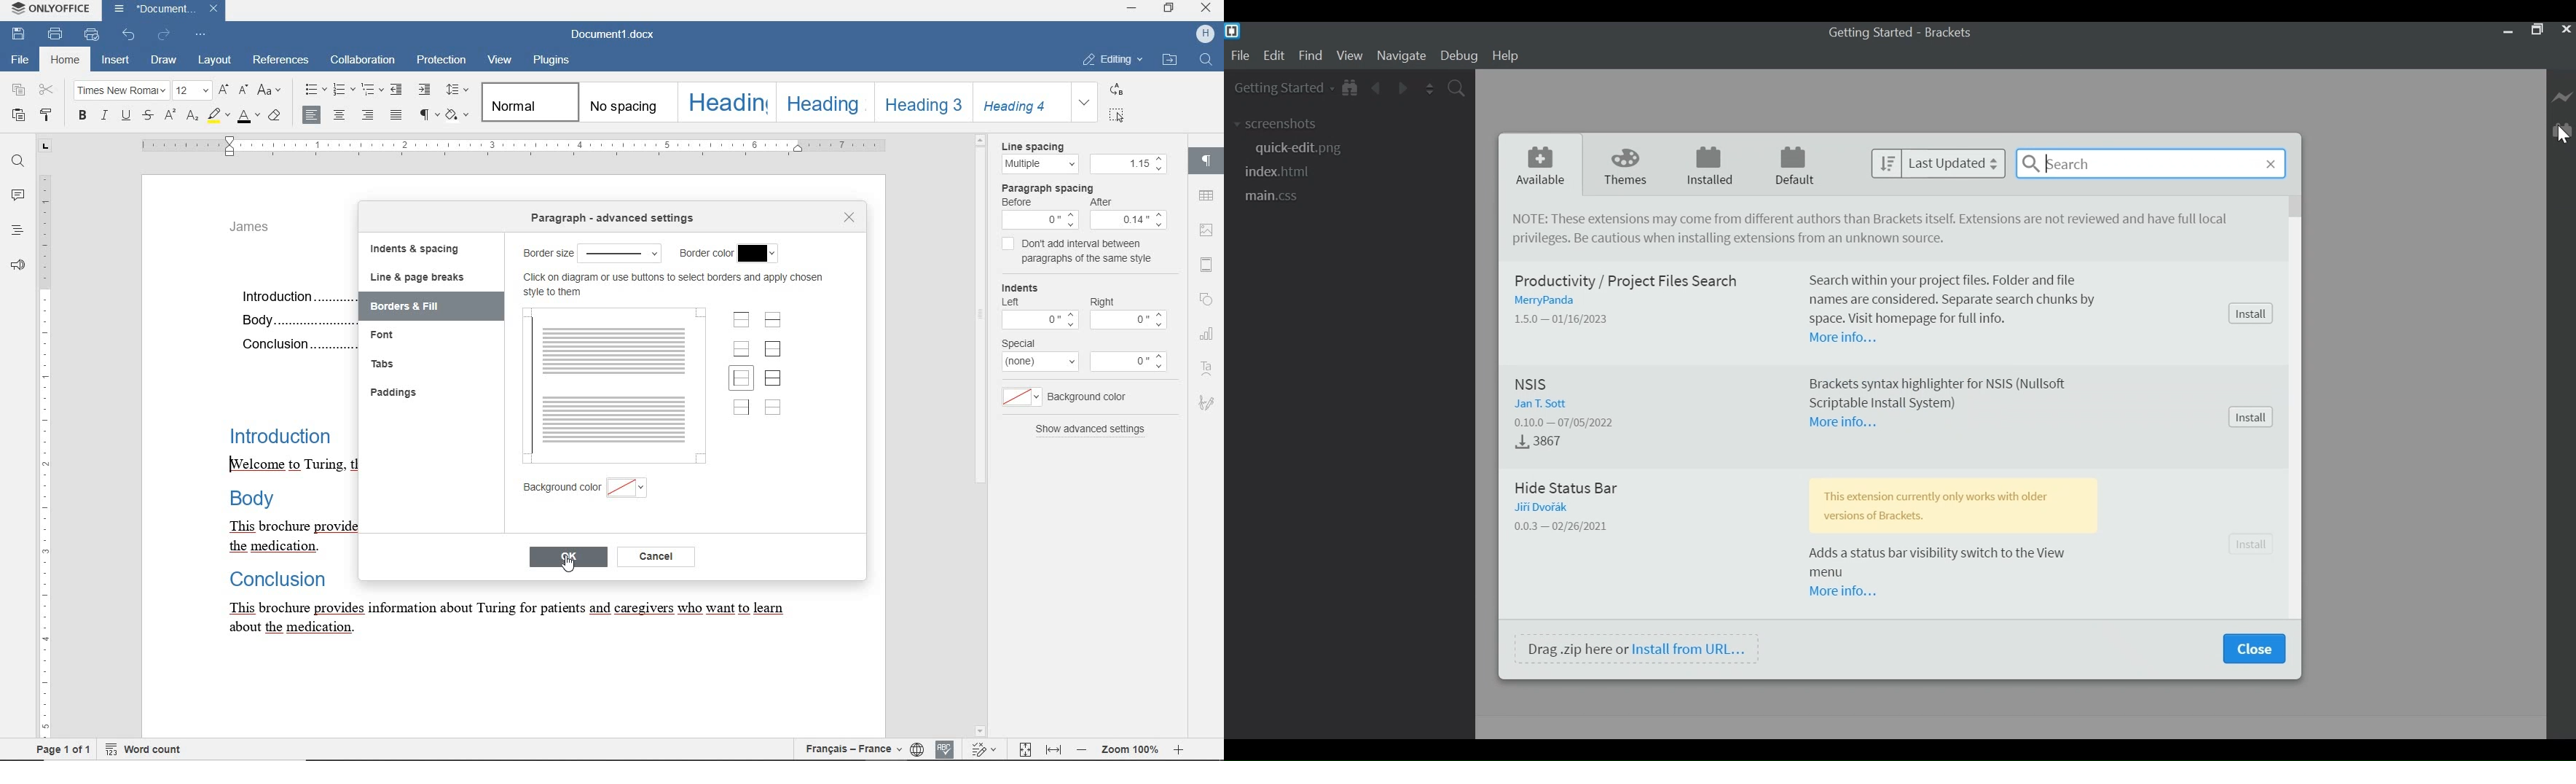 This screenshot has width=2576, height=784. Describe the element at coordinates (514, 620) in the screenshot. I see `This brochure provides information about Turing for patients and caregivers who want to learn
about the medication.` at that location.